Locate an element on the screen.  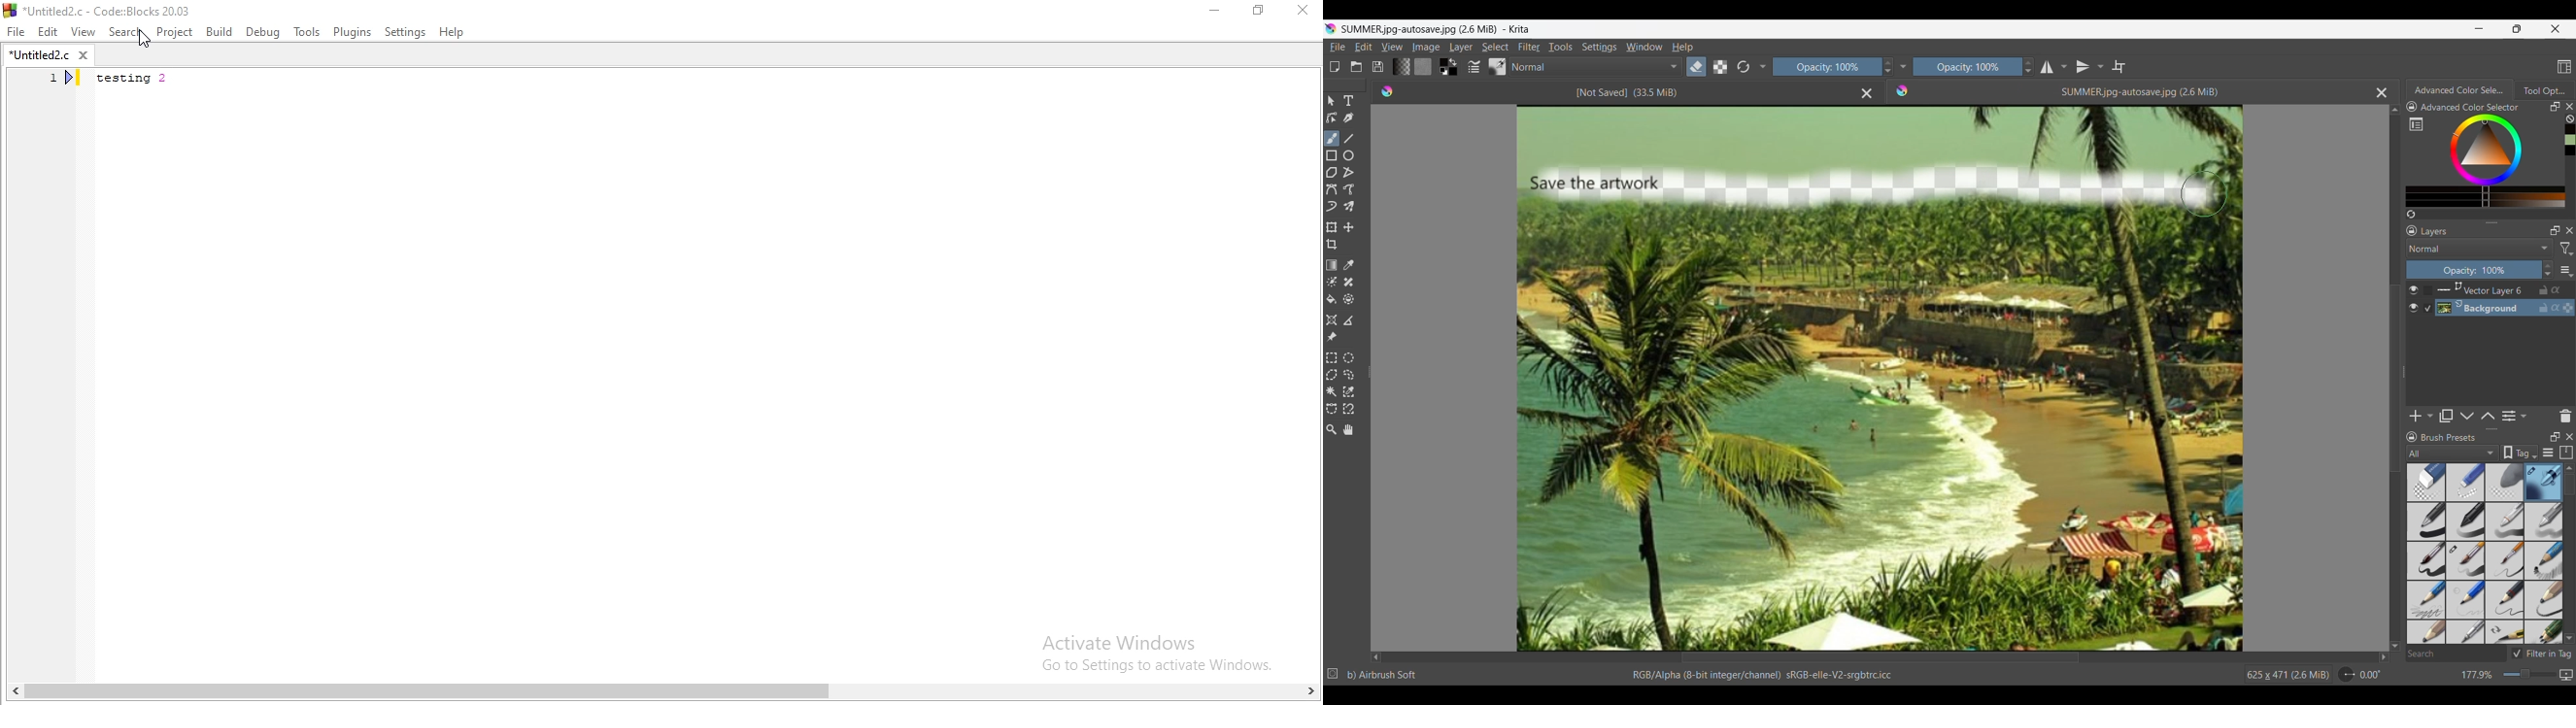
Map displayed can vas size between pixel and print size is located at coordinates (2568, 675).